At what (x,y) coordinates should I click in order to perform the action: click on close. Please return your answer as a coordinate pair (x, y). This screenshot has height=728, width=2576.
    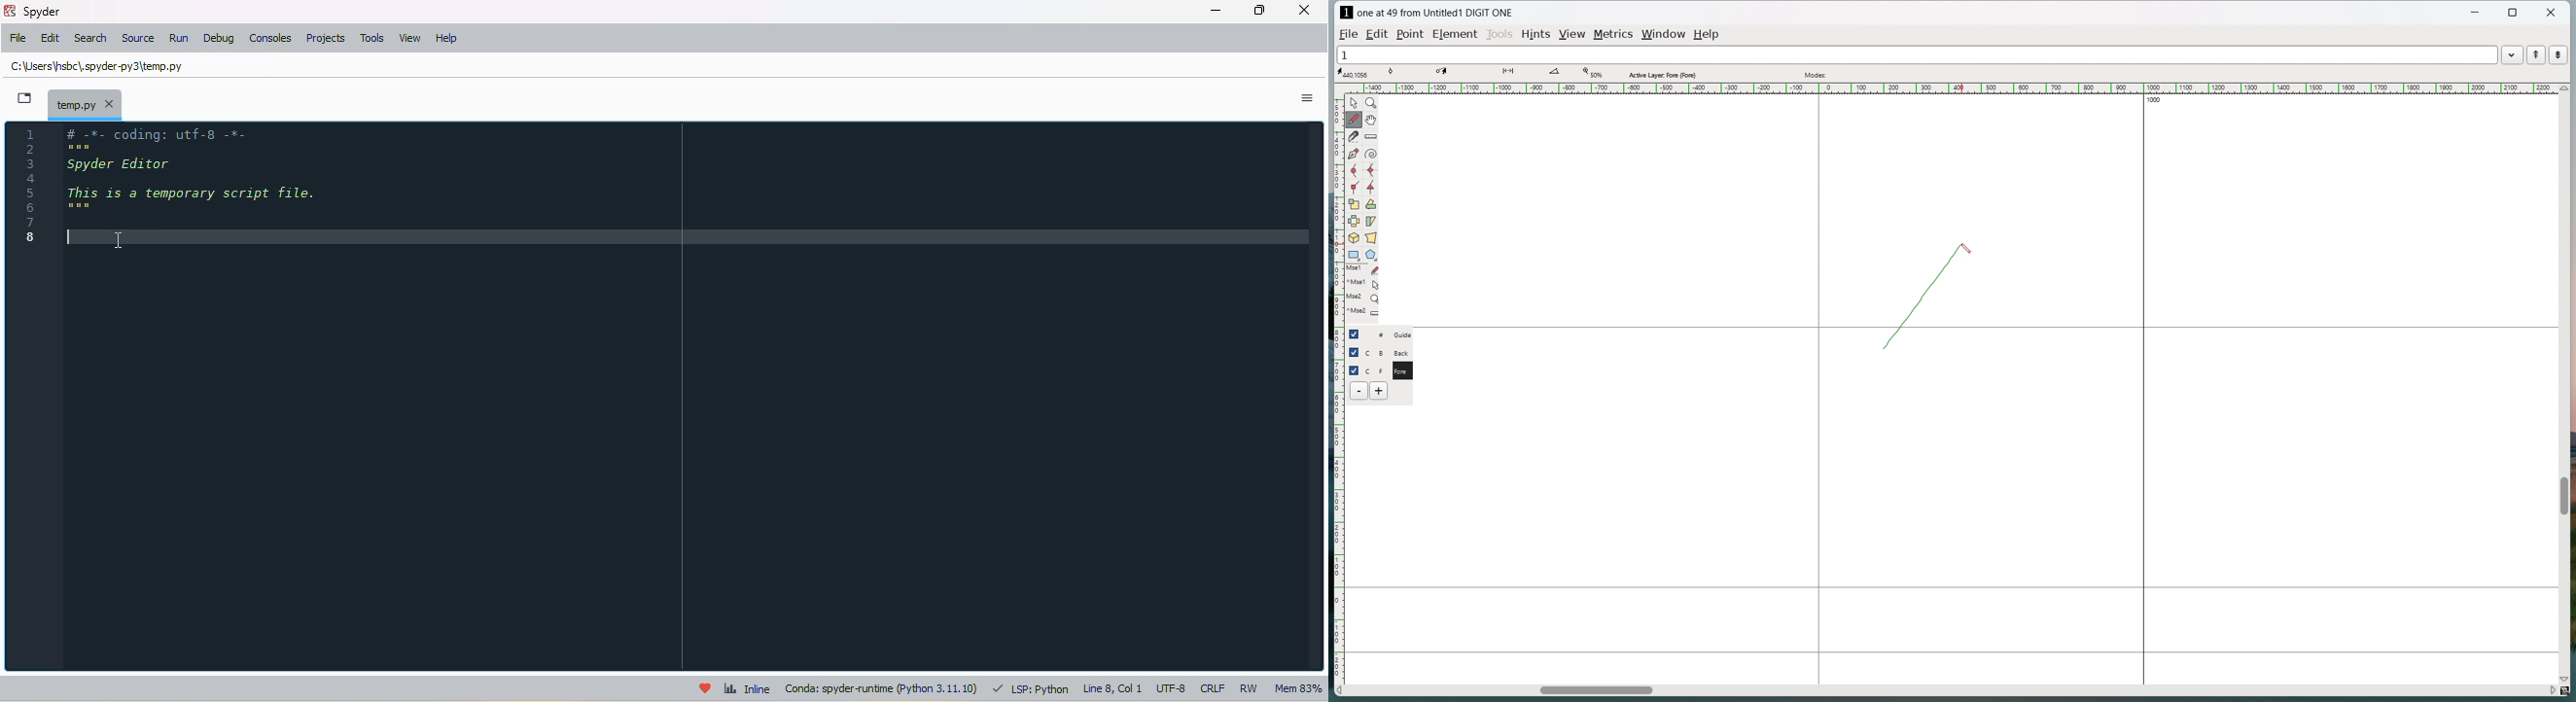
    Looking at the image, I should click on (1305, 10).